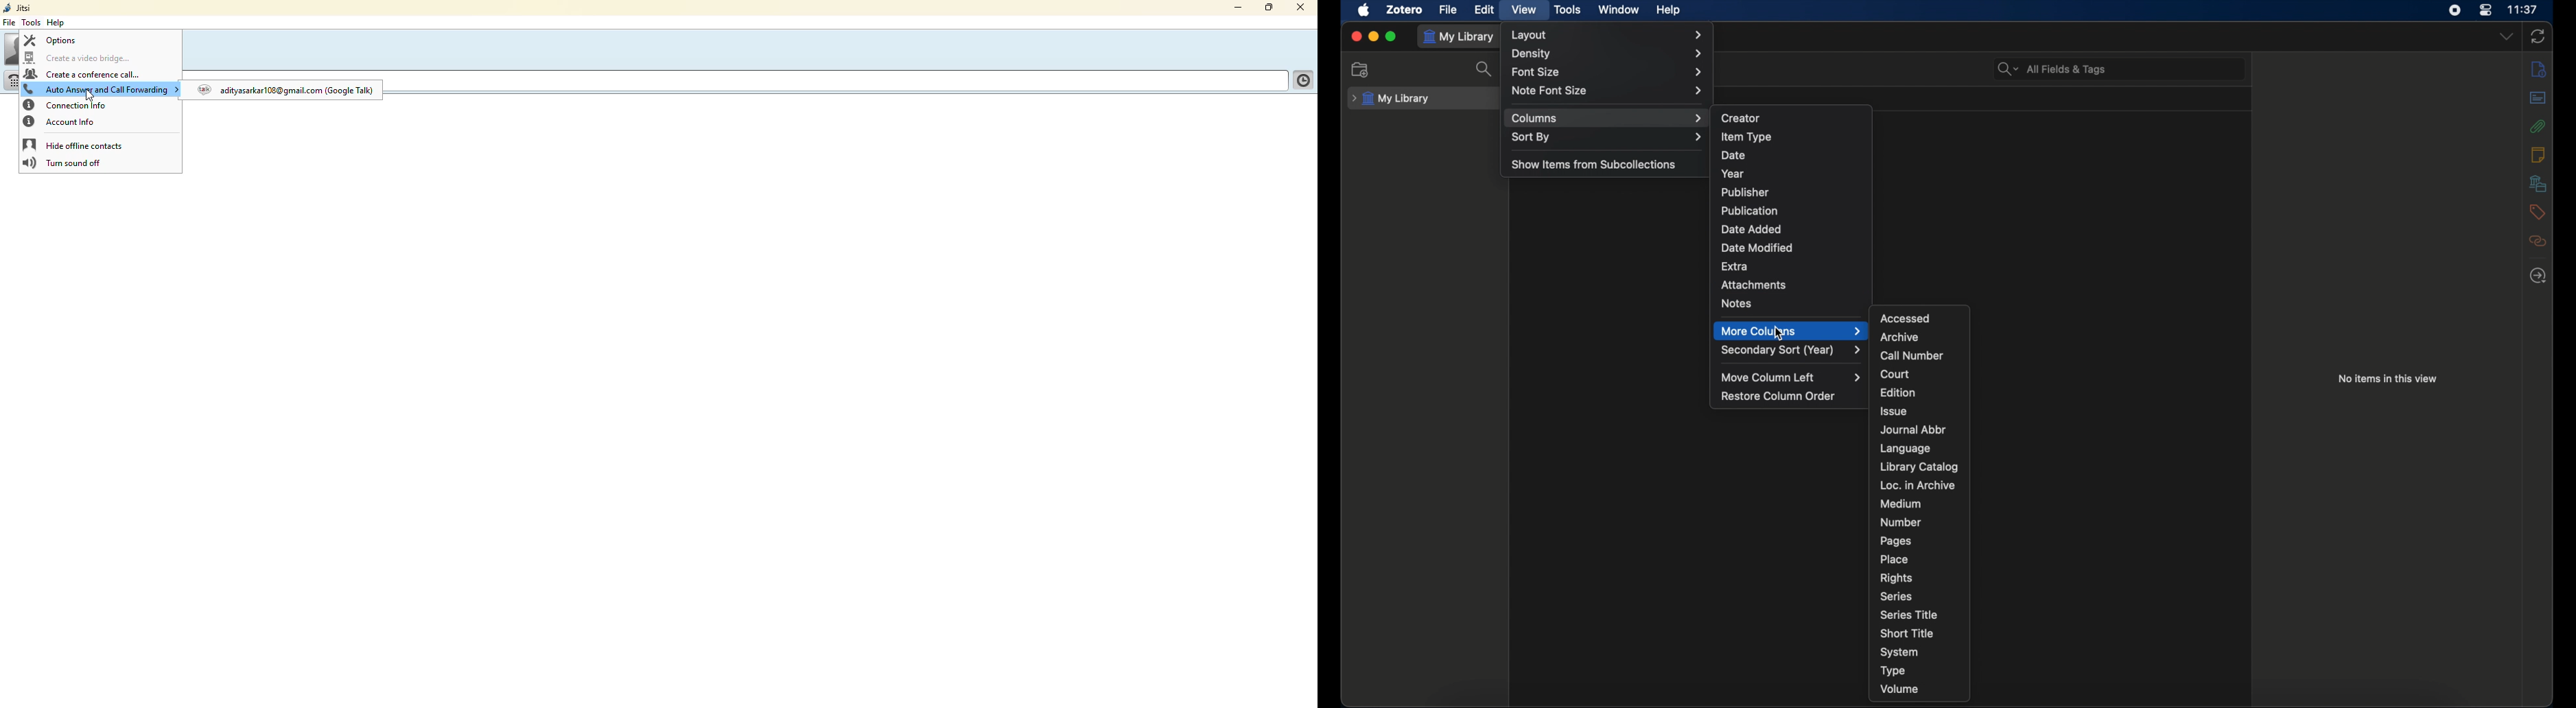 This screenshot has height=728, width=2576. I want to click on columns, so click(1606, 118).